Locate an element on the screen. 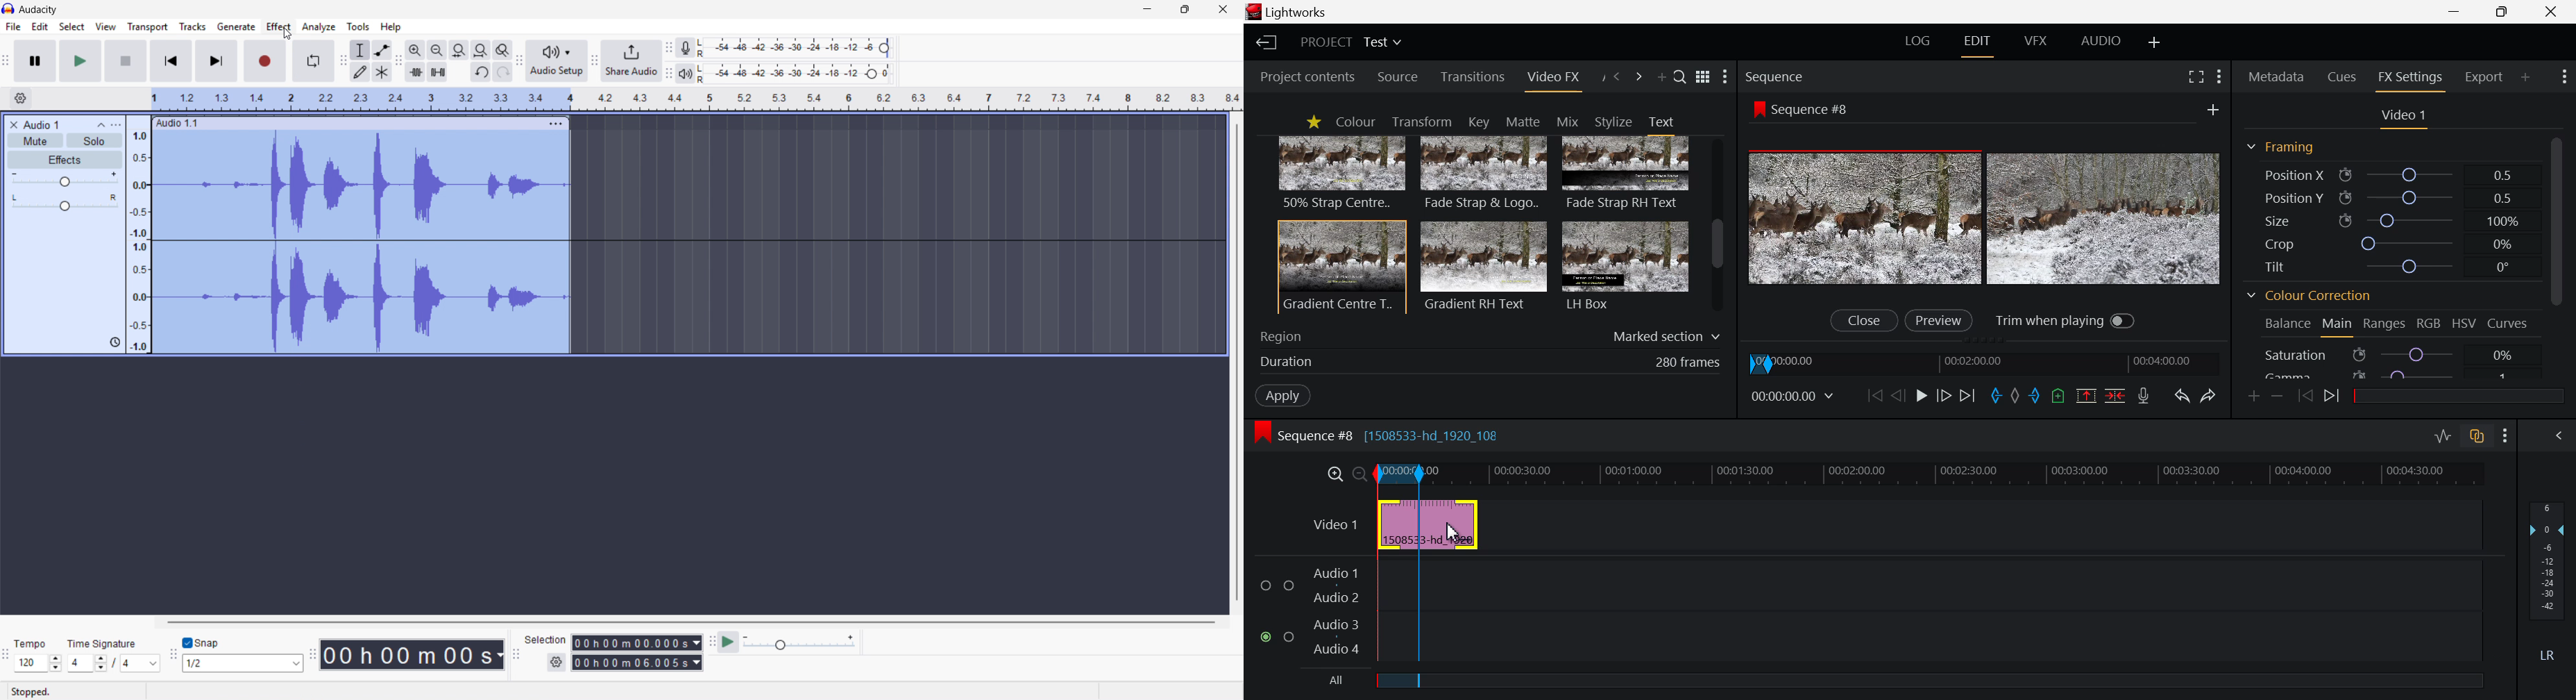 The image size is (2576, 700). Audio Input Field is located at coordinates (1931, 608).